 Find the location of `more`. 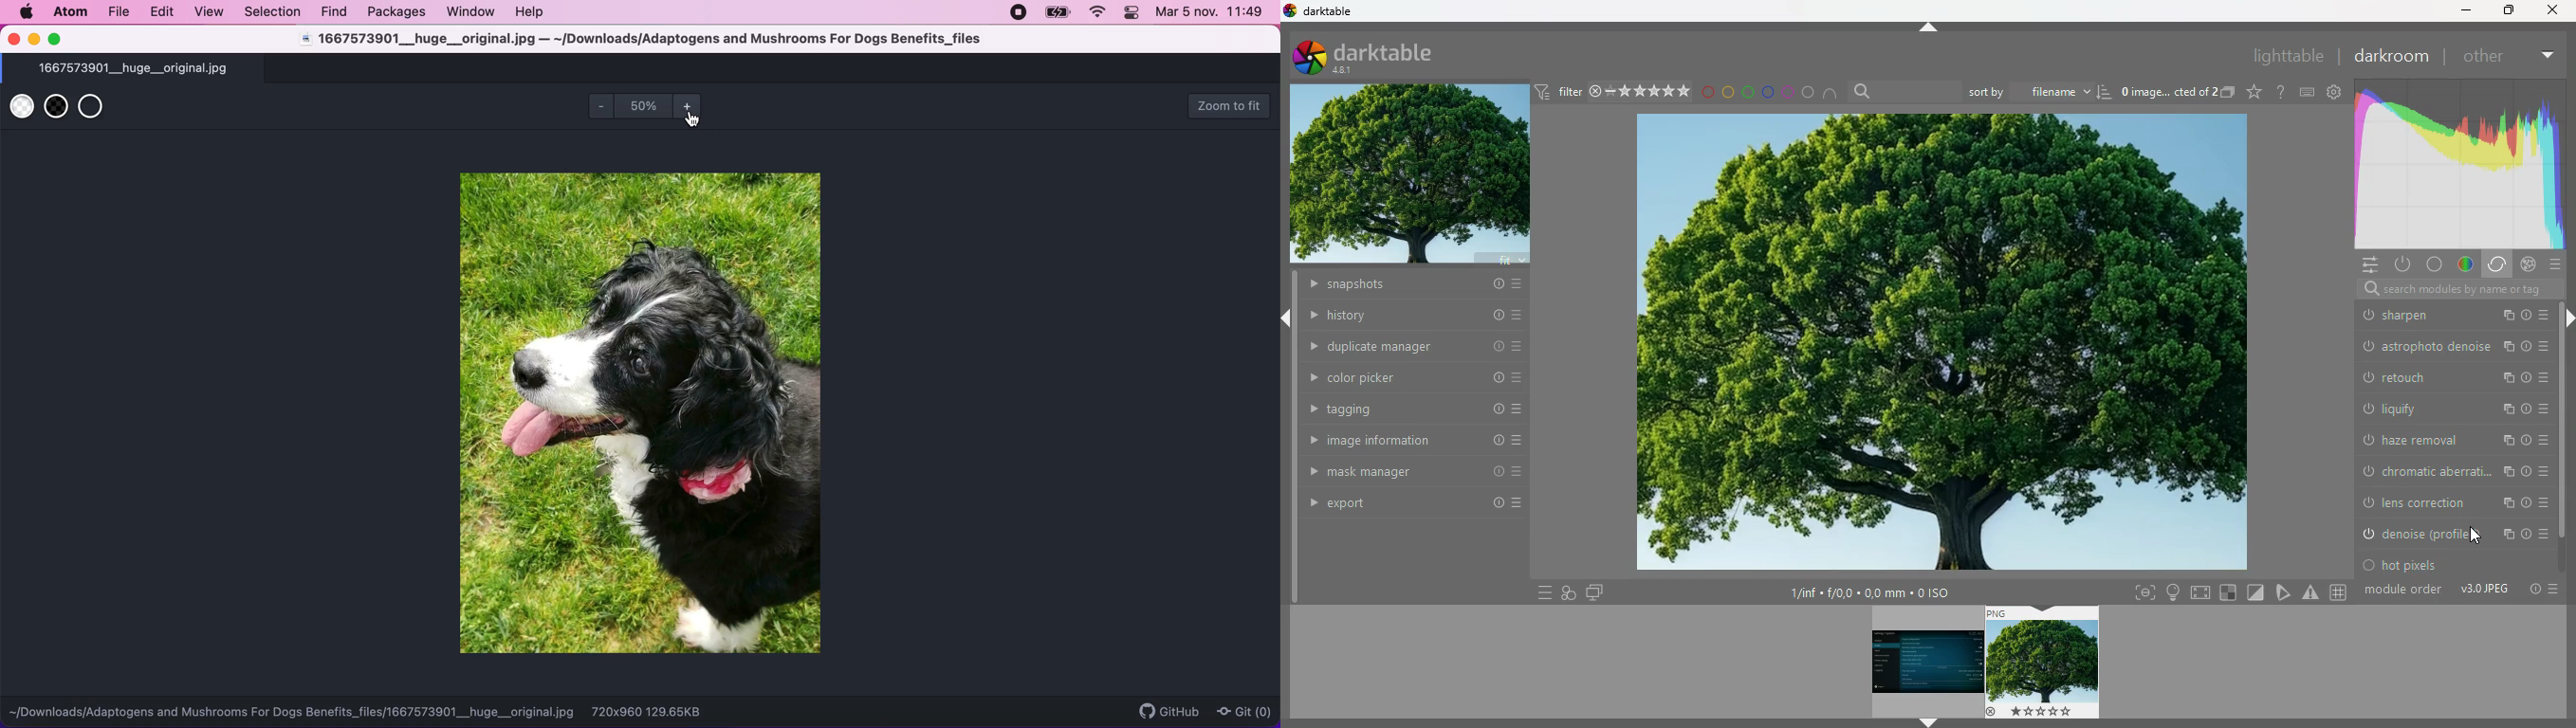

more is located at coordinates (2526, 312).